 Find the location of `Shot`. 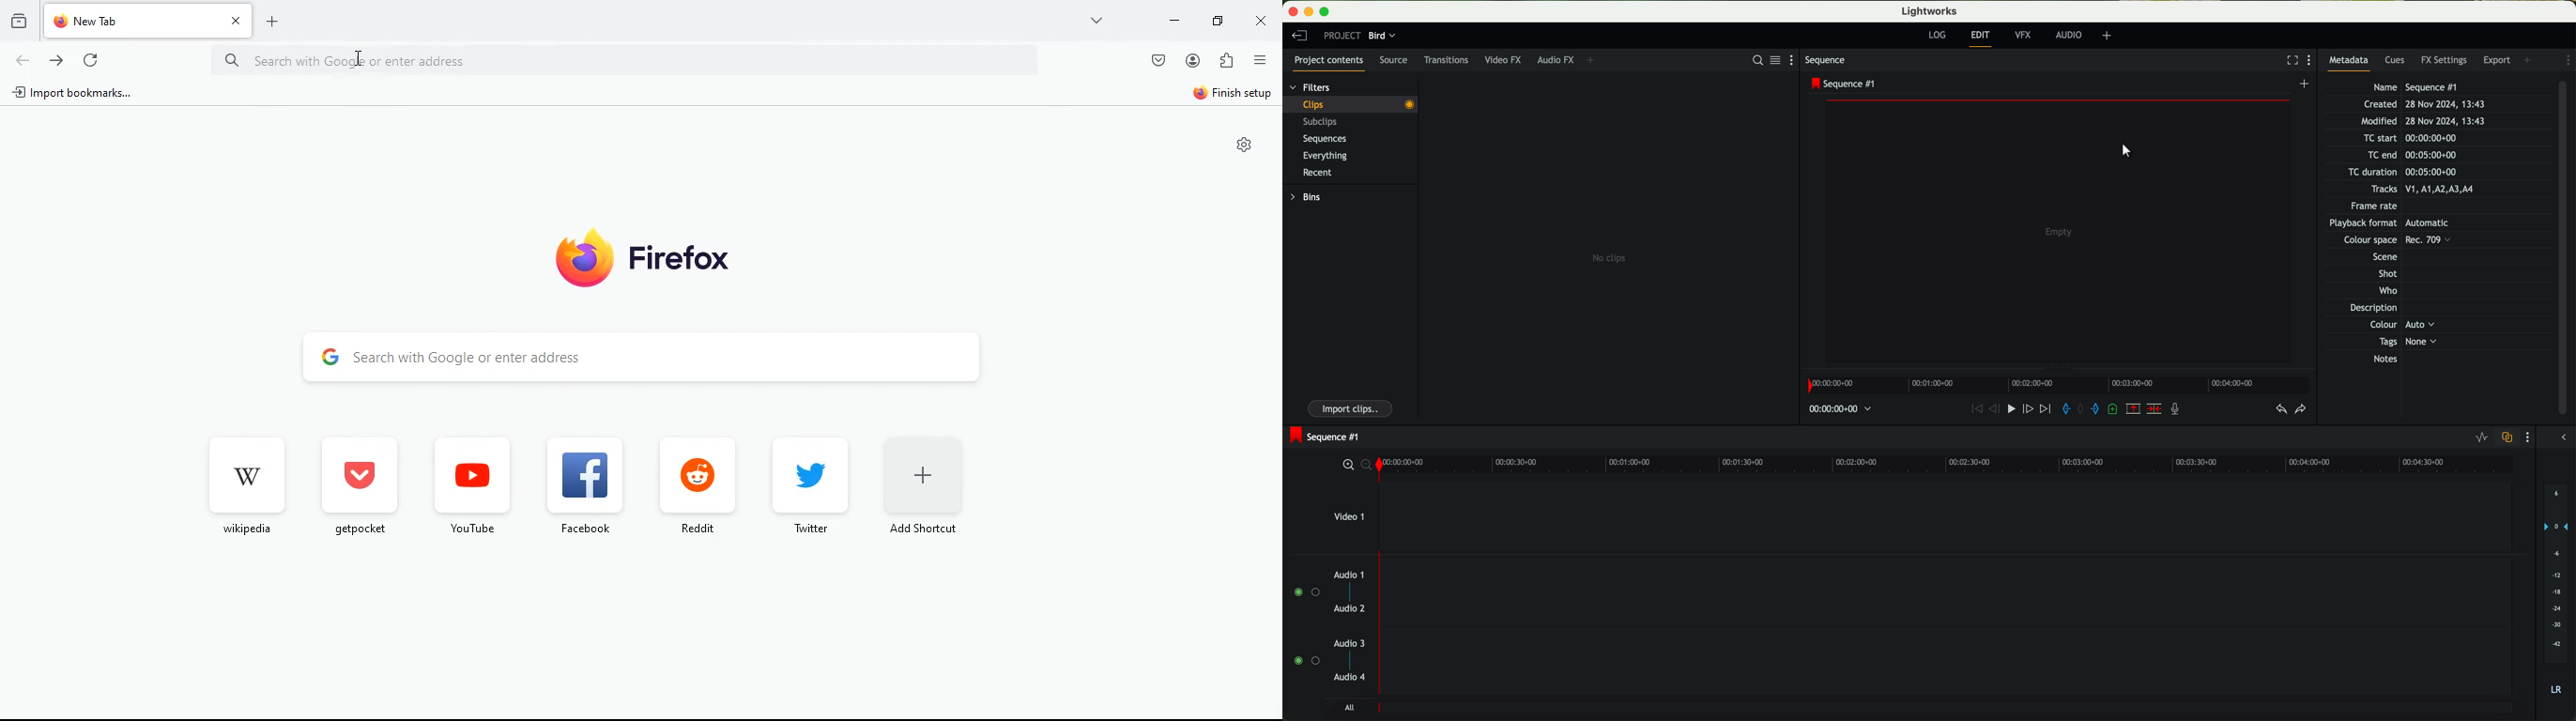

Shot is located at coordinates (2429, 272).